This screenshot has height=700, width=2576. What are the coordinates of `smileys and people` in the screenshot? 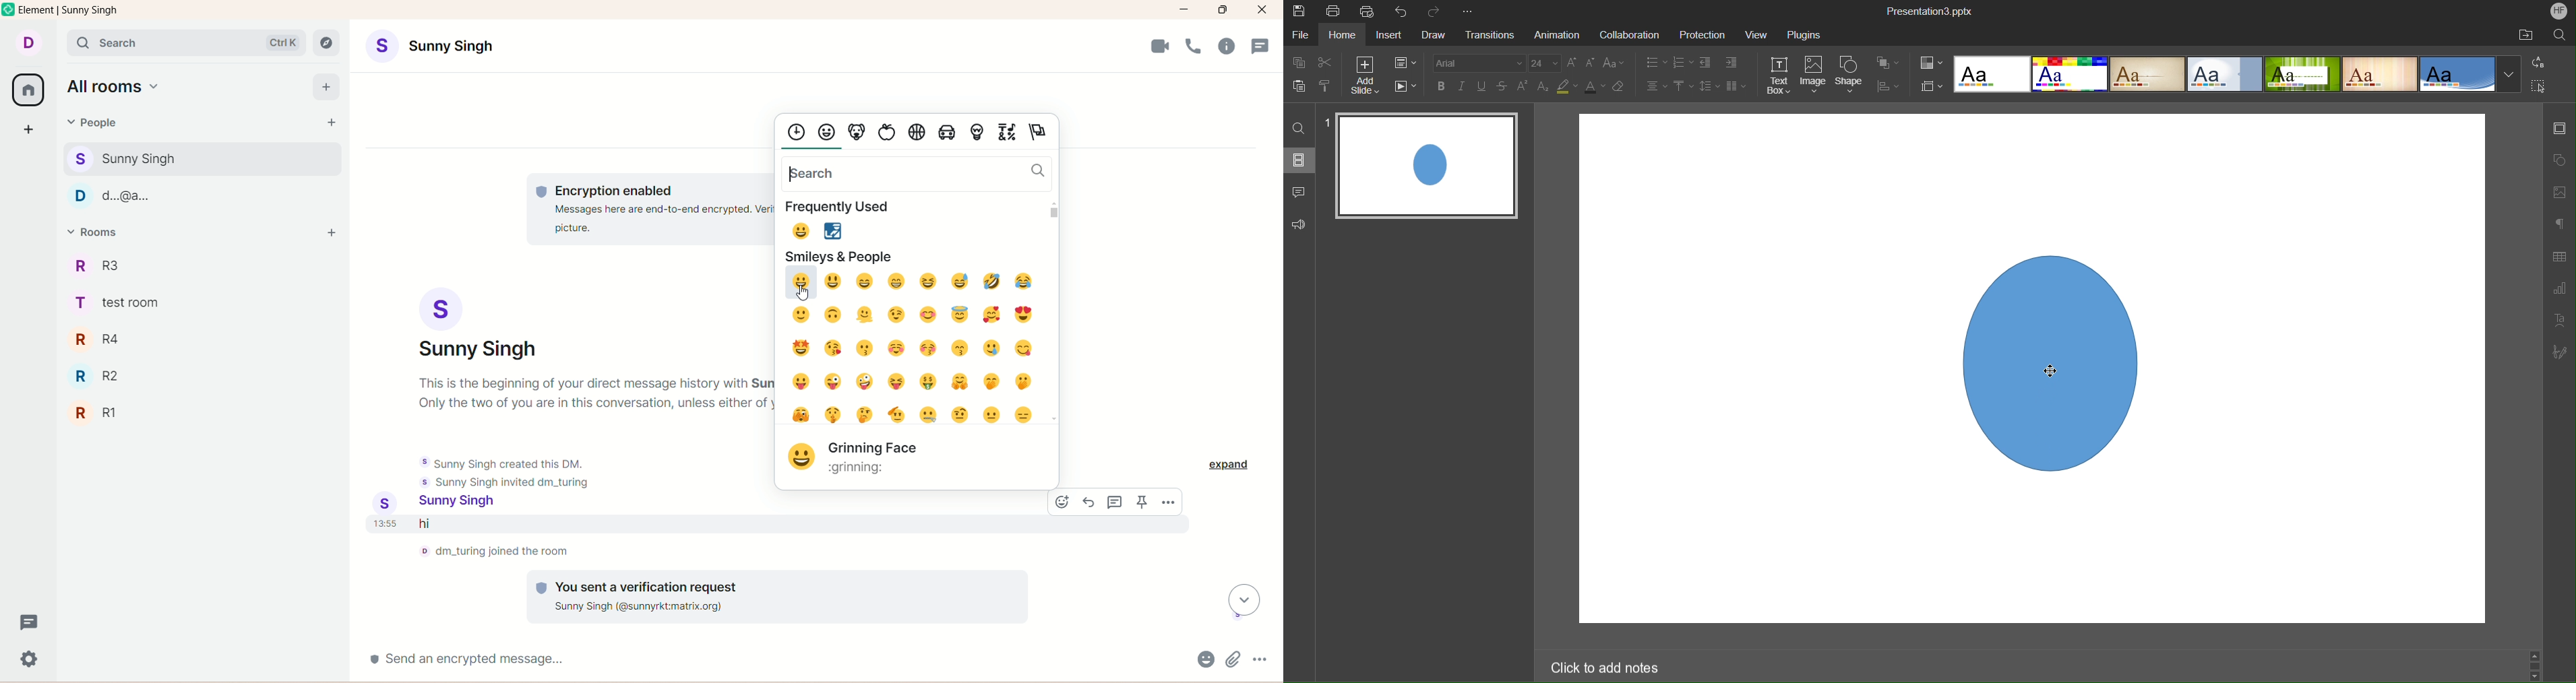 It's located at (842, 257).